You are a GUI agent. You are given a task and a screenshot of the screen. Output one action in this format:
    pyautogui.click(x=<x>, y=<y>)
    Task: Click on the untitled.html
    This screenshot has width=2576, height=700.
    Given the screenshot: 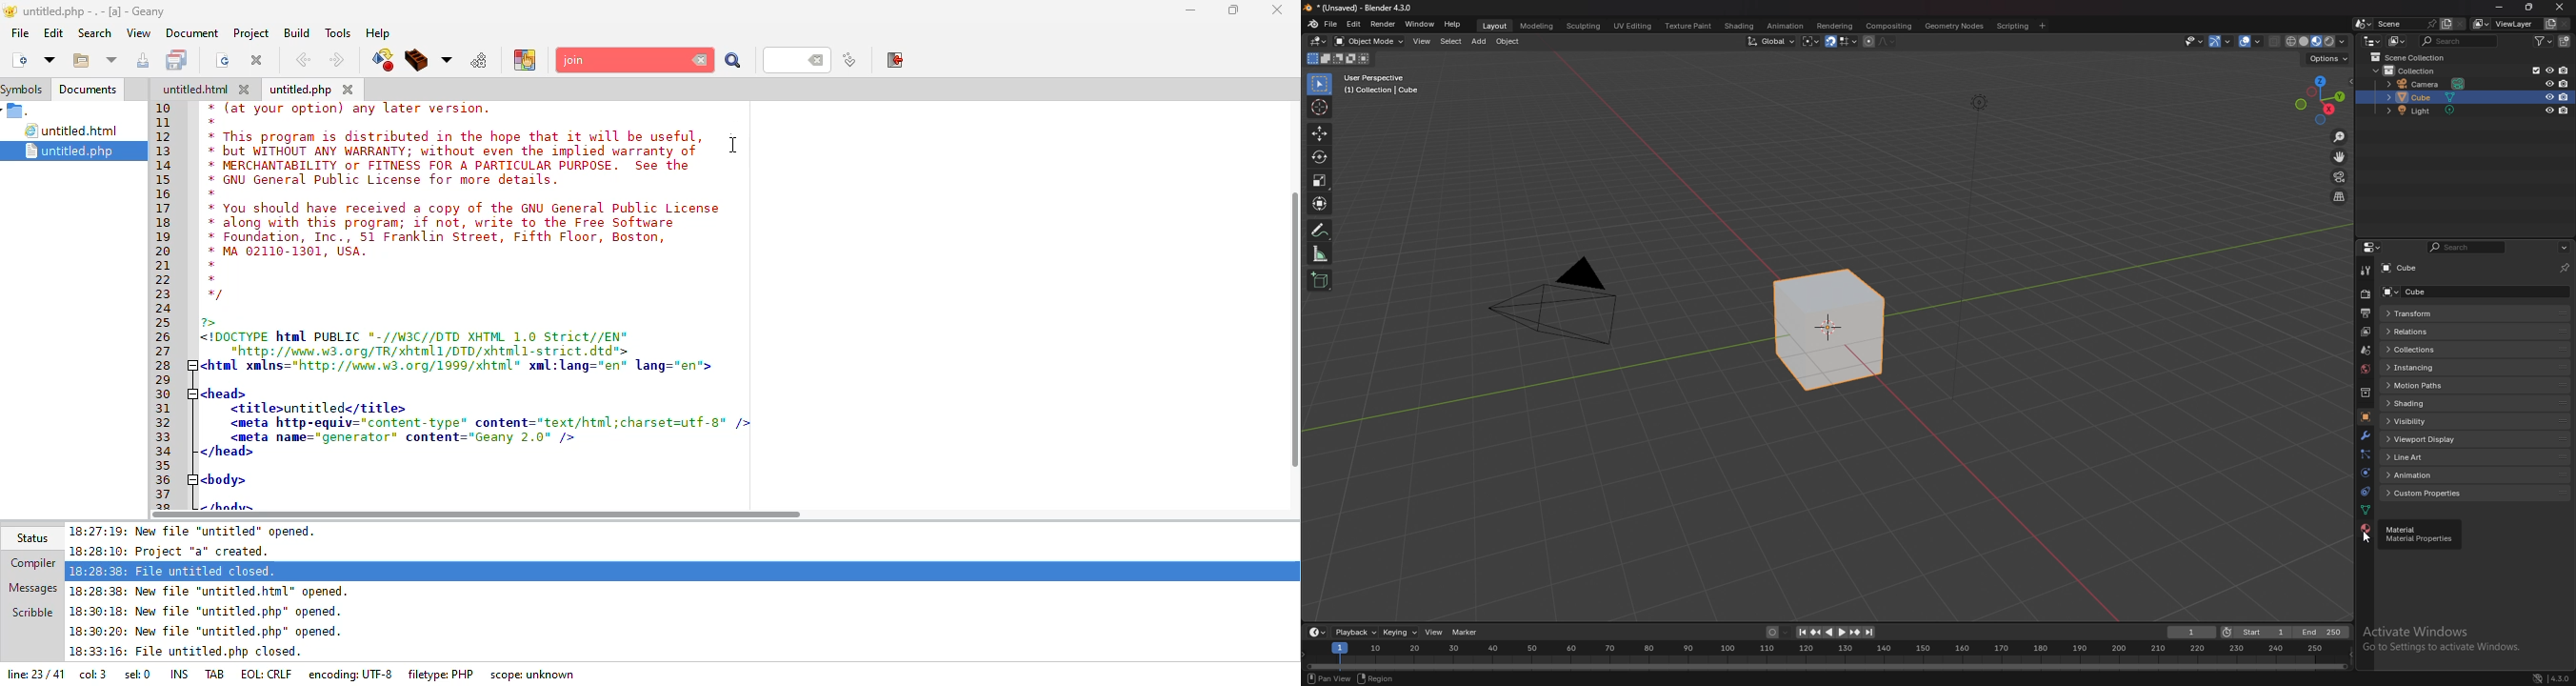 What is the action you would take?
    pyautogui.click(x=74, y=131)
    